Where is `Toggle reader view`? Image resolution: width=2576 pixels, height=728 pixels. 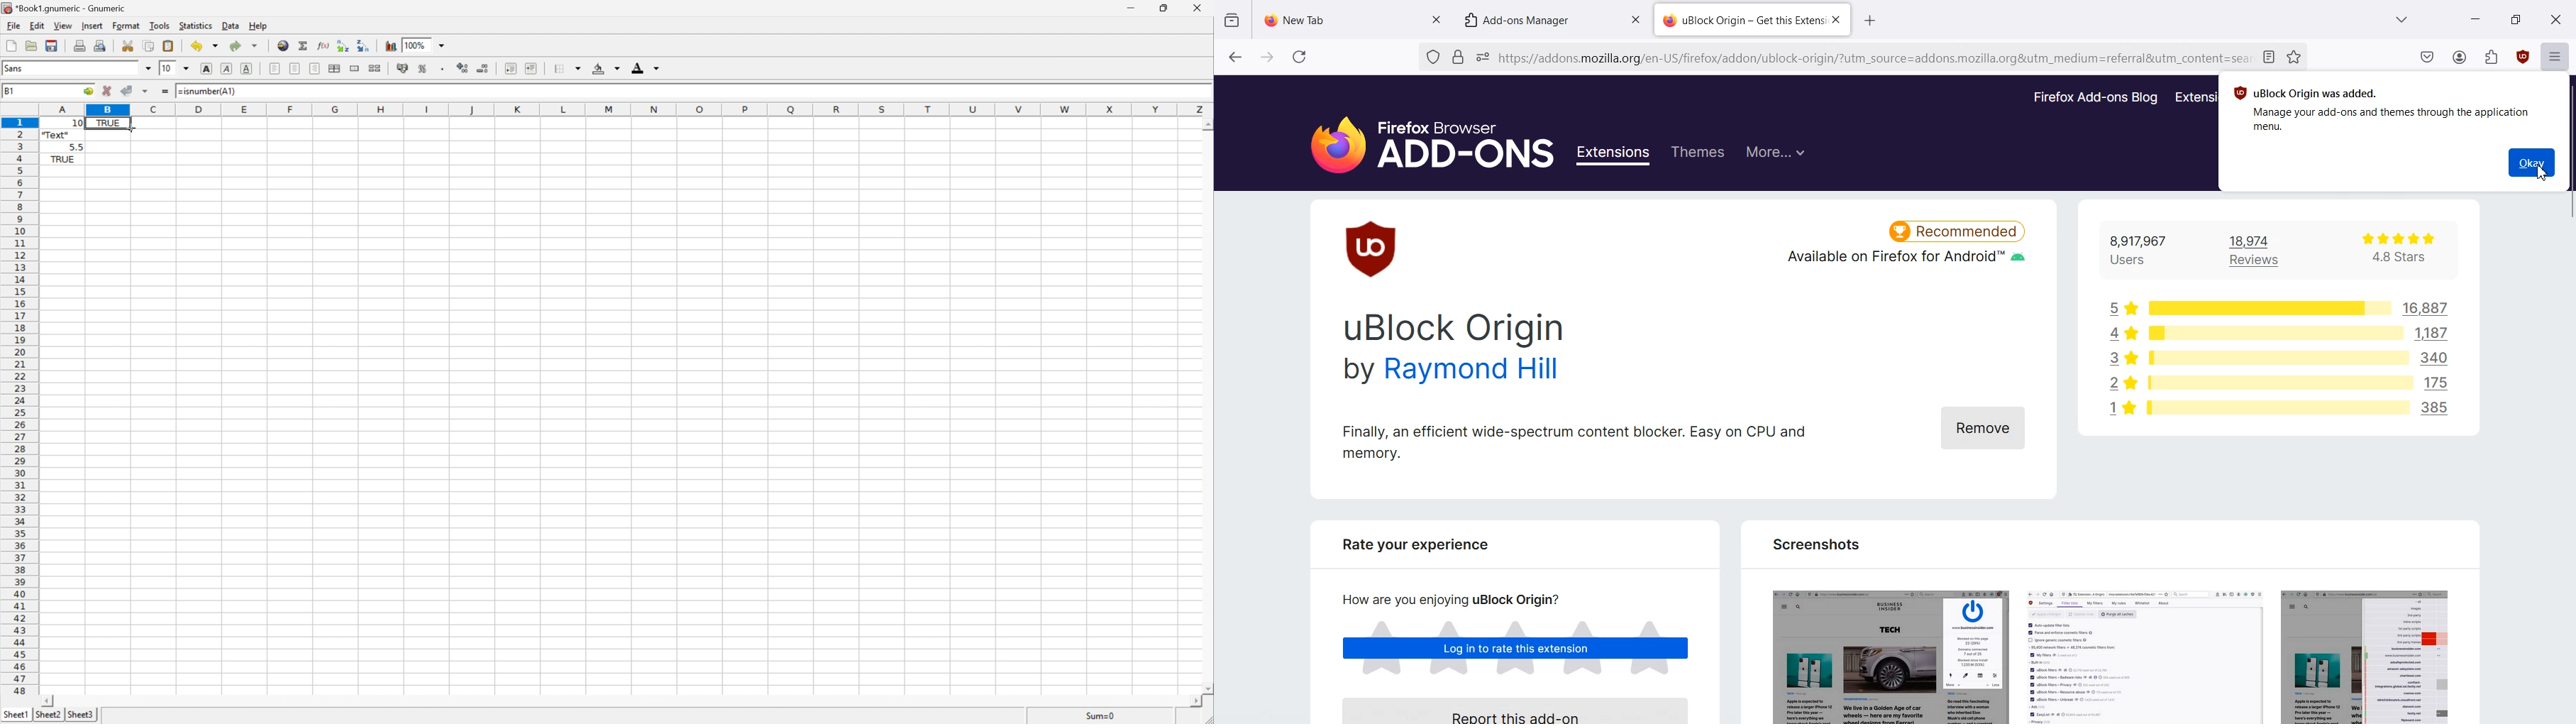 Toggle reader view is located at coordinates (2269, 57).